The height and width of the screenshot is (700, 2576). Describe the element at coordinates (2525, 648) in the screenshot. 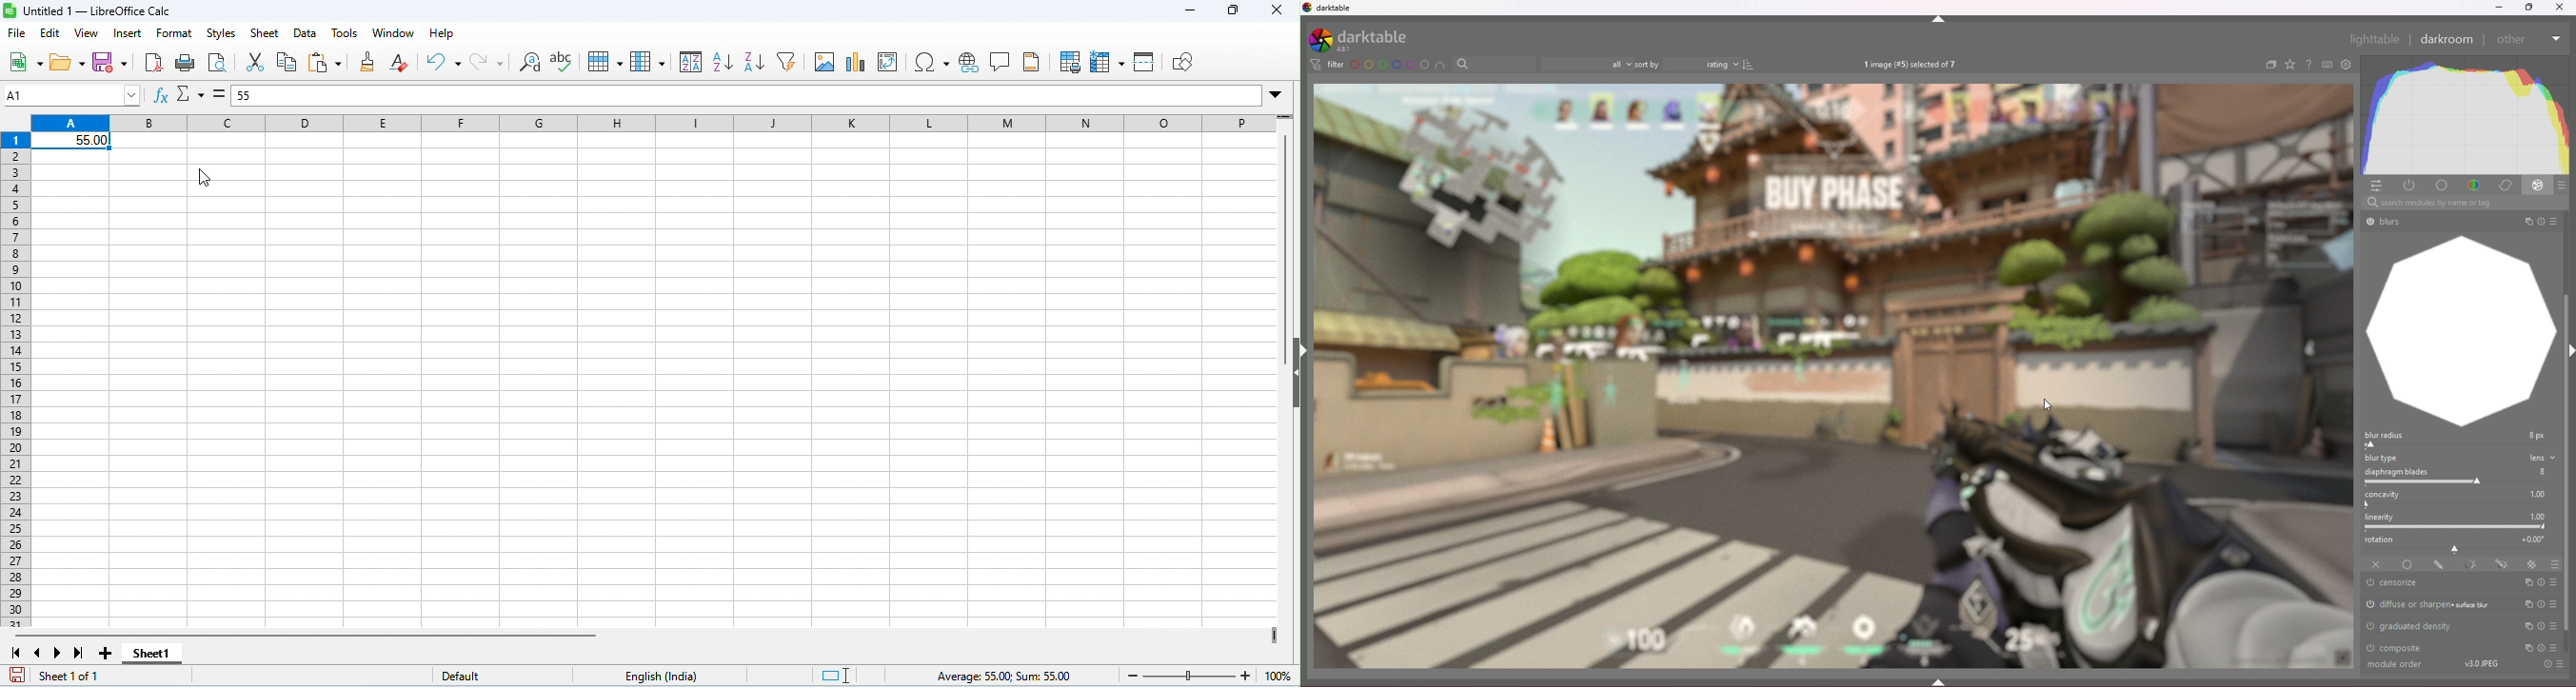

I see `multi instances actions` at that location.